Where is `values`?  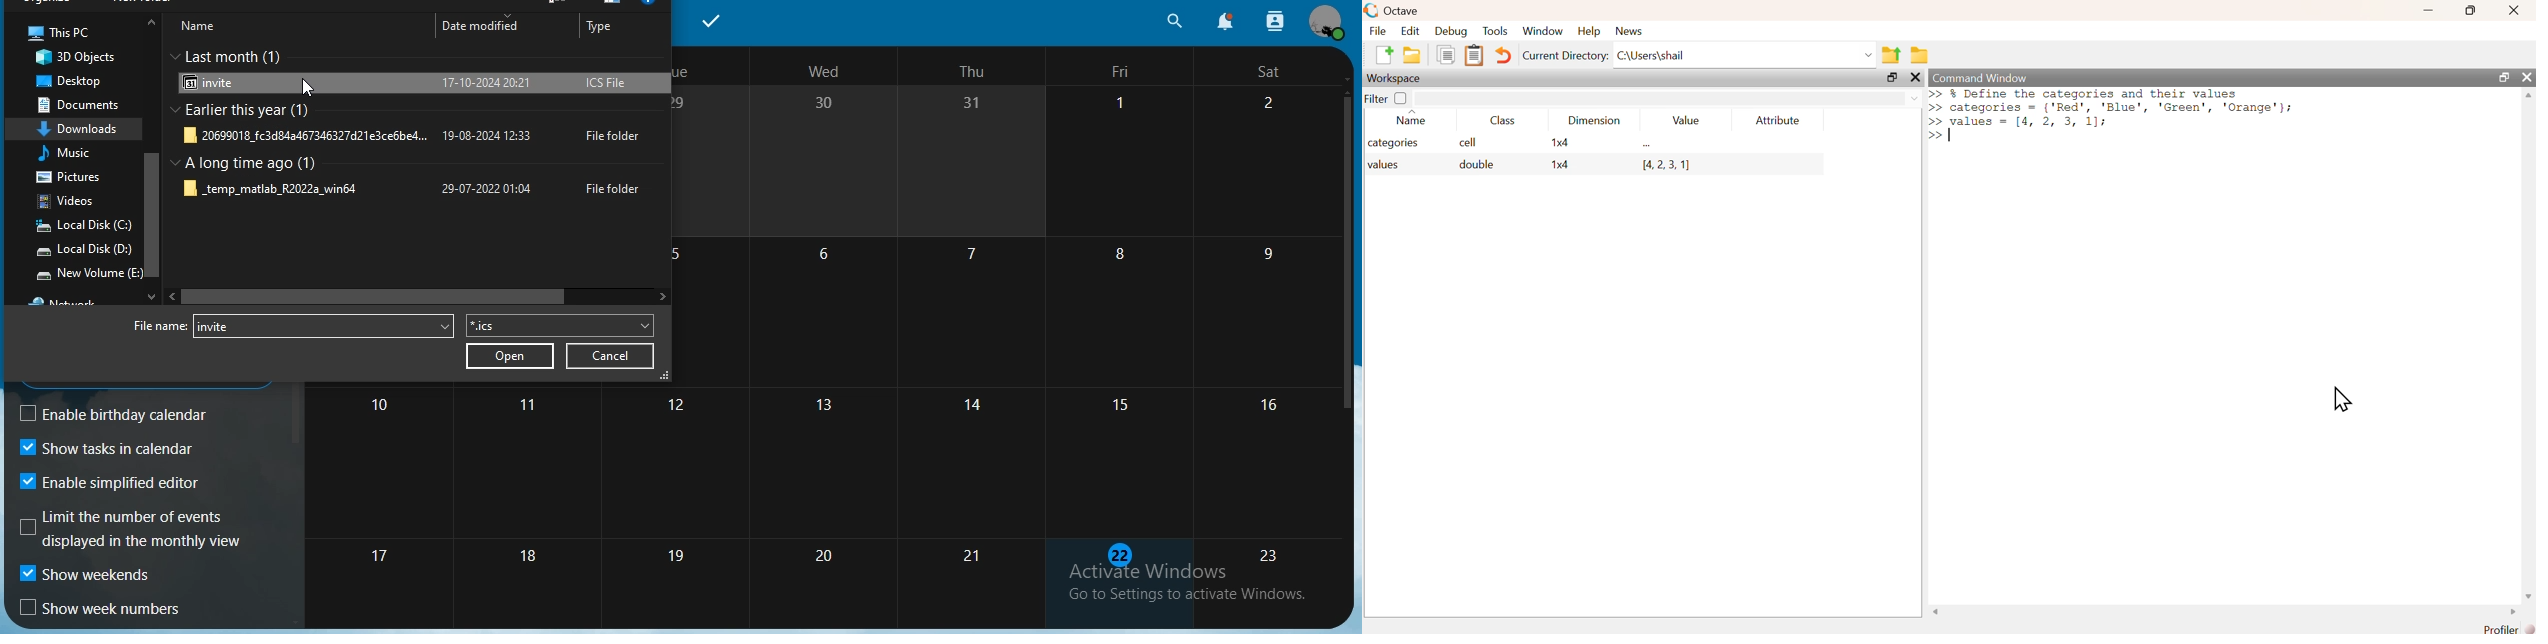 values is located at coordinates (1385, 165).